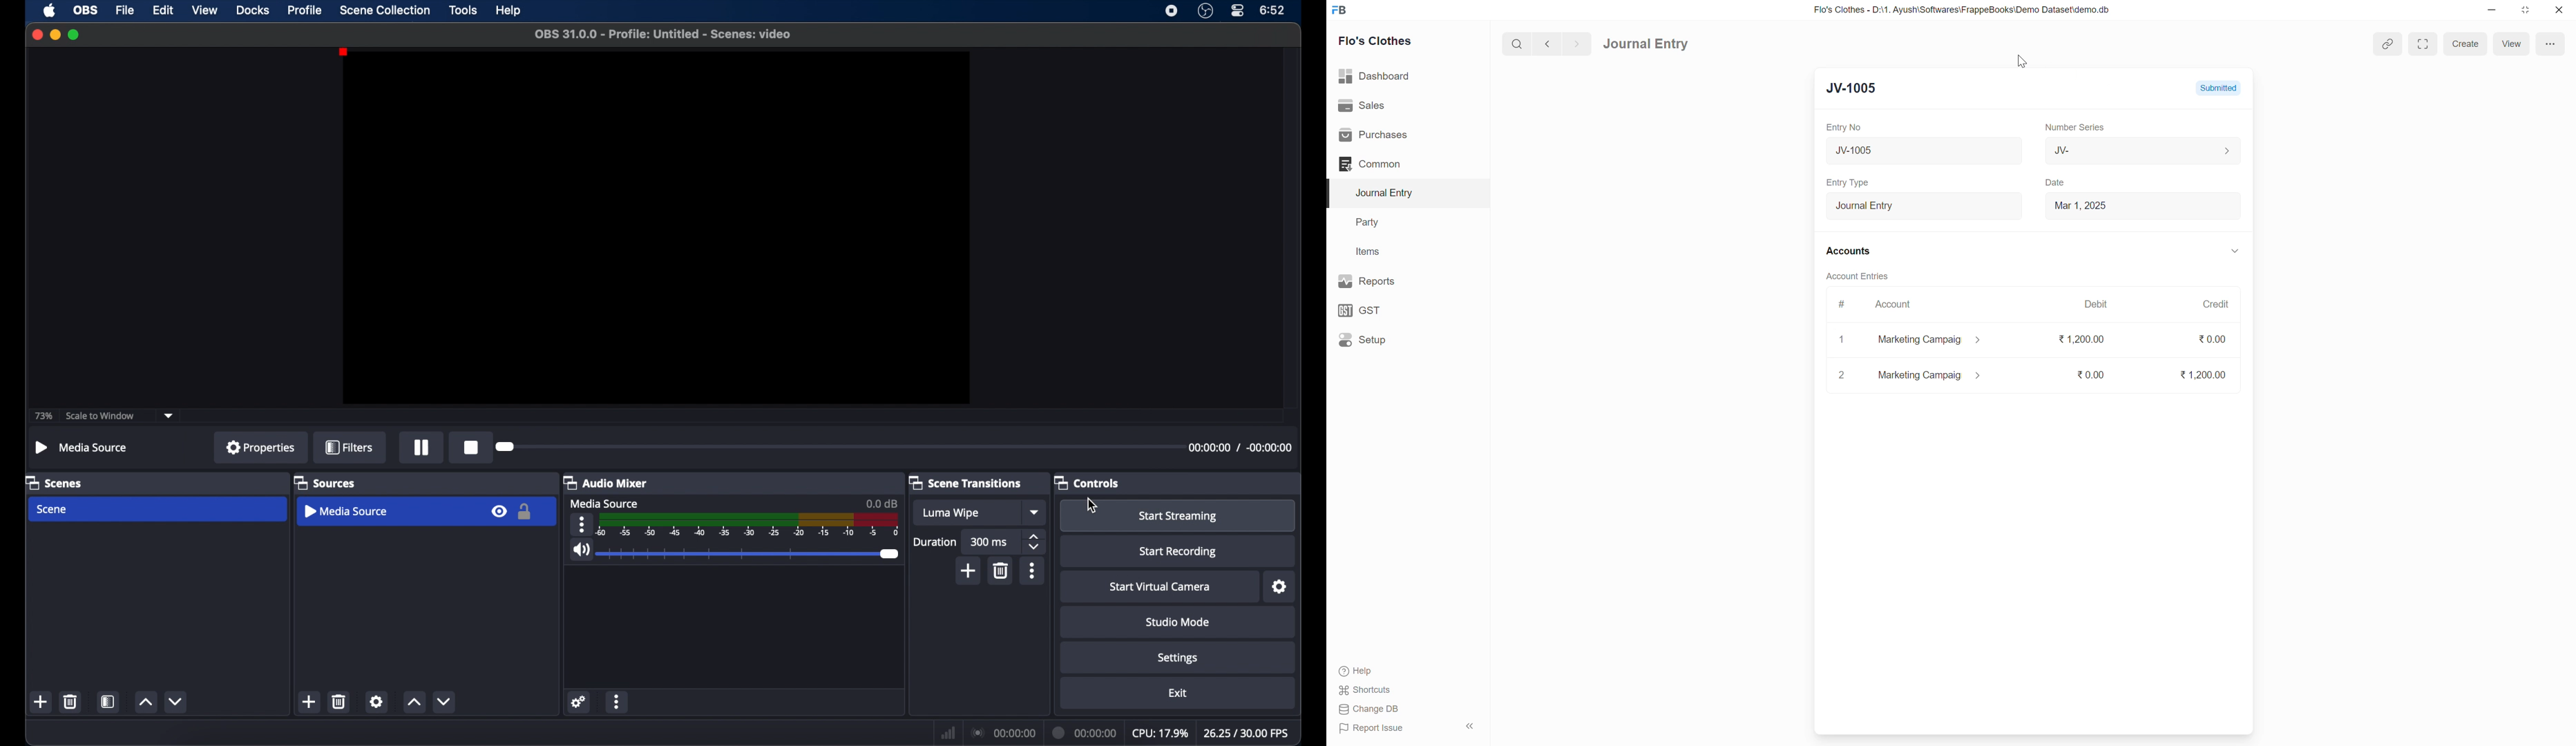 The image size is (2576, 756). I want to click on Sales, so click(1361, 104).